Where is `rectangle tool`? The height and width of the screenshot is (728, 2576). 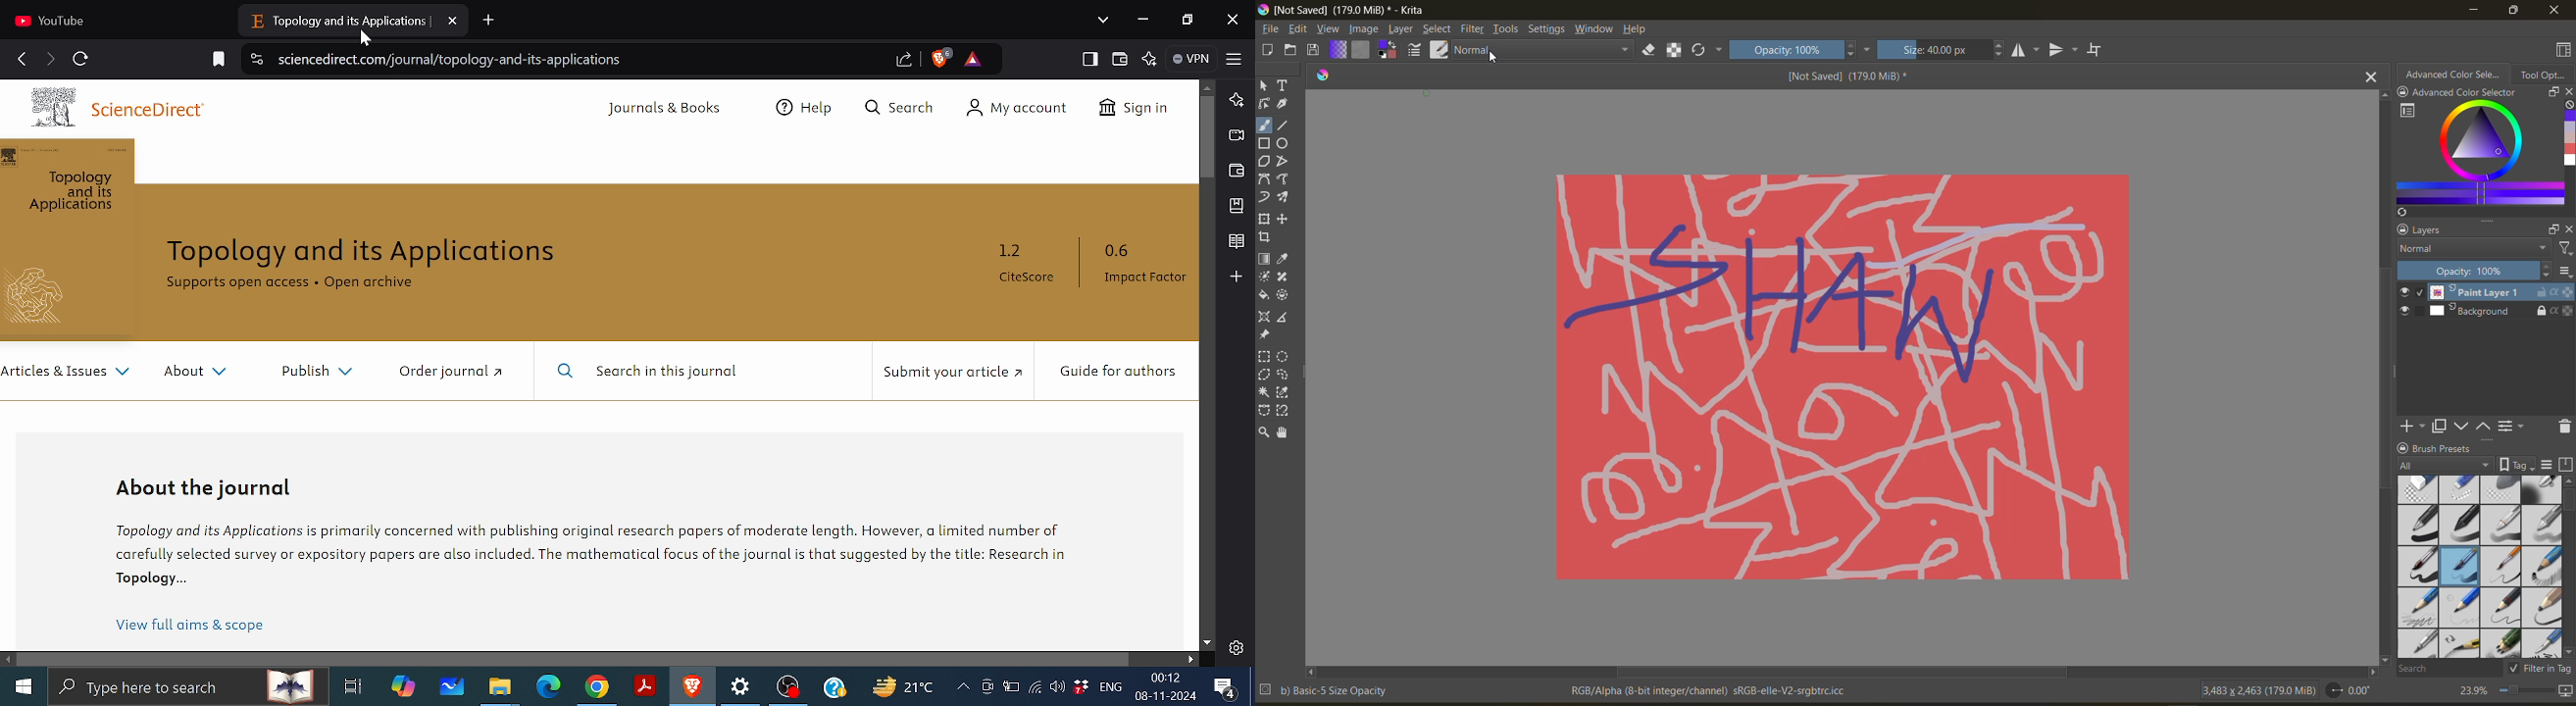
rectangle tool is located at coordinates (1265, 143).